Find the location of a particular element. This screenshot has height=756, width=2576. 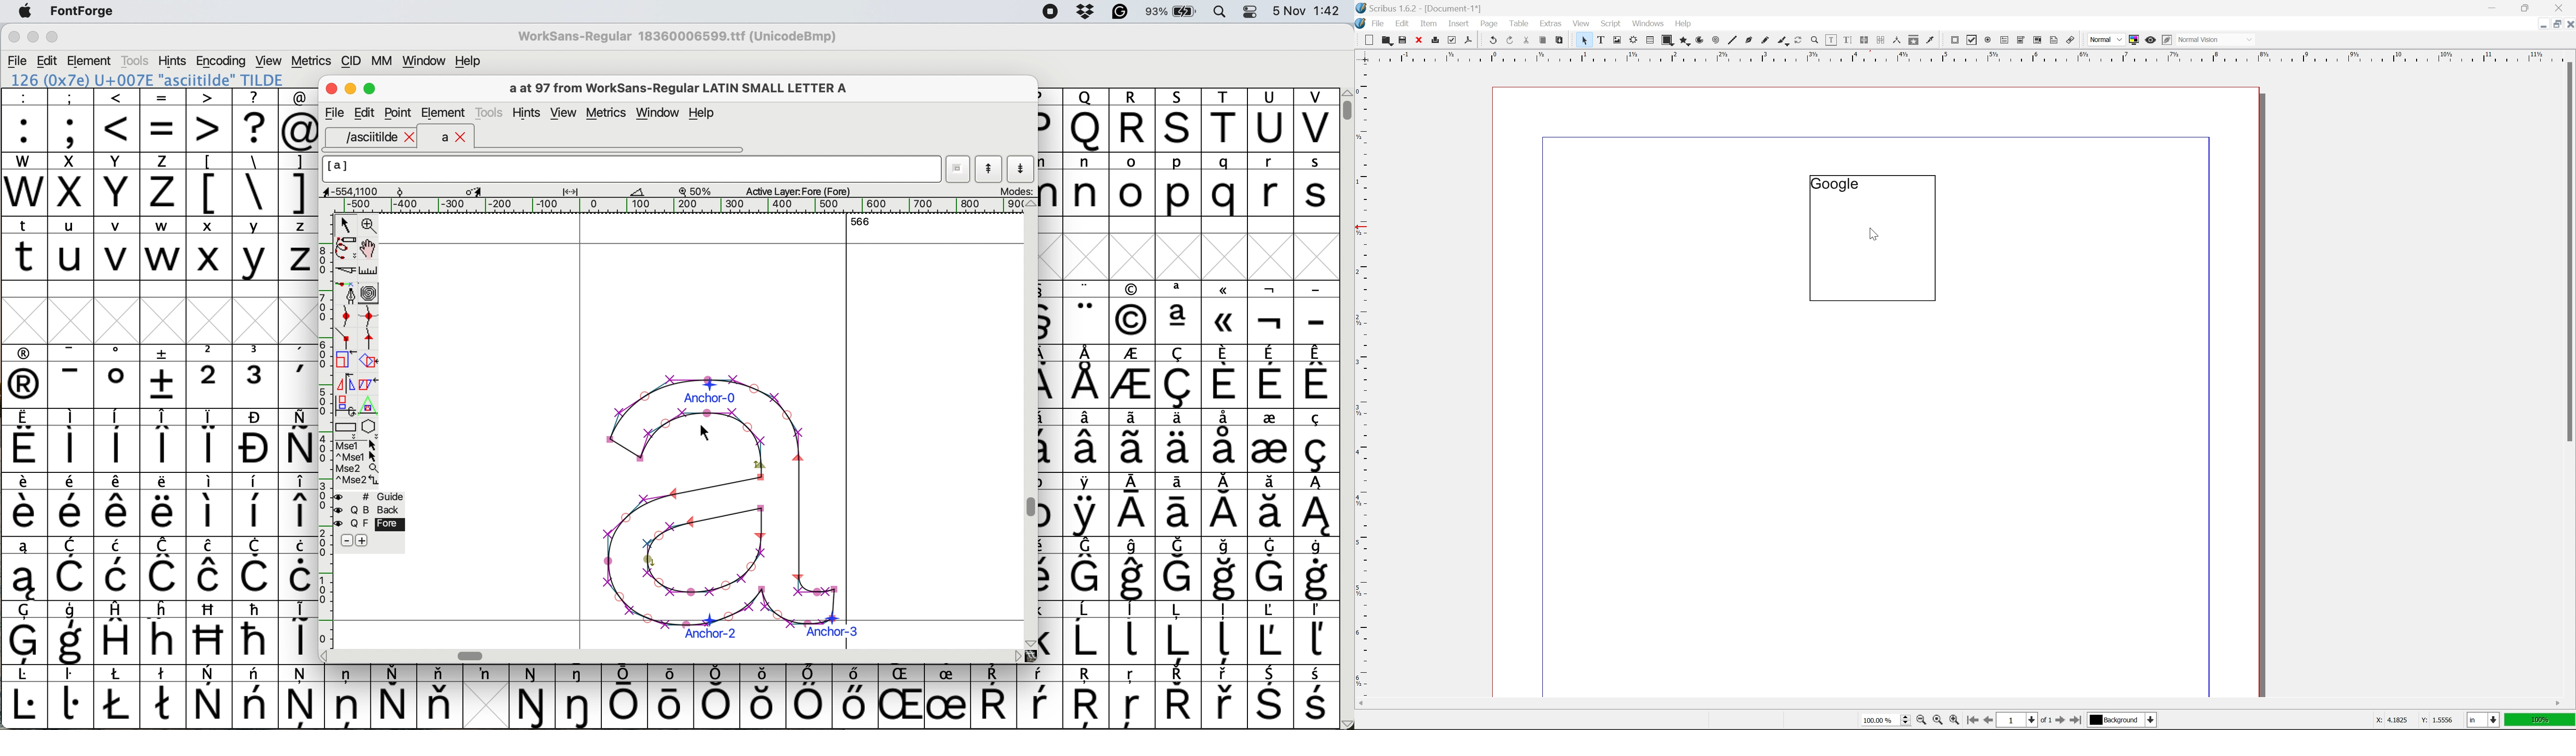

pdf list box is located at coordinates (2037, 42).